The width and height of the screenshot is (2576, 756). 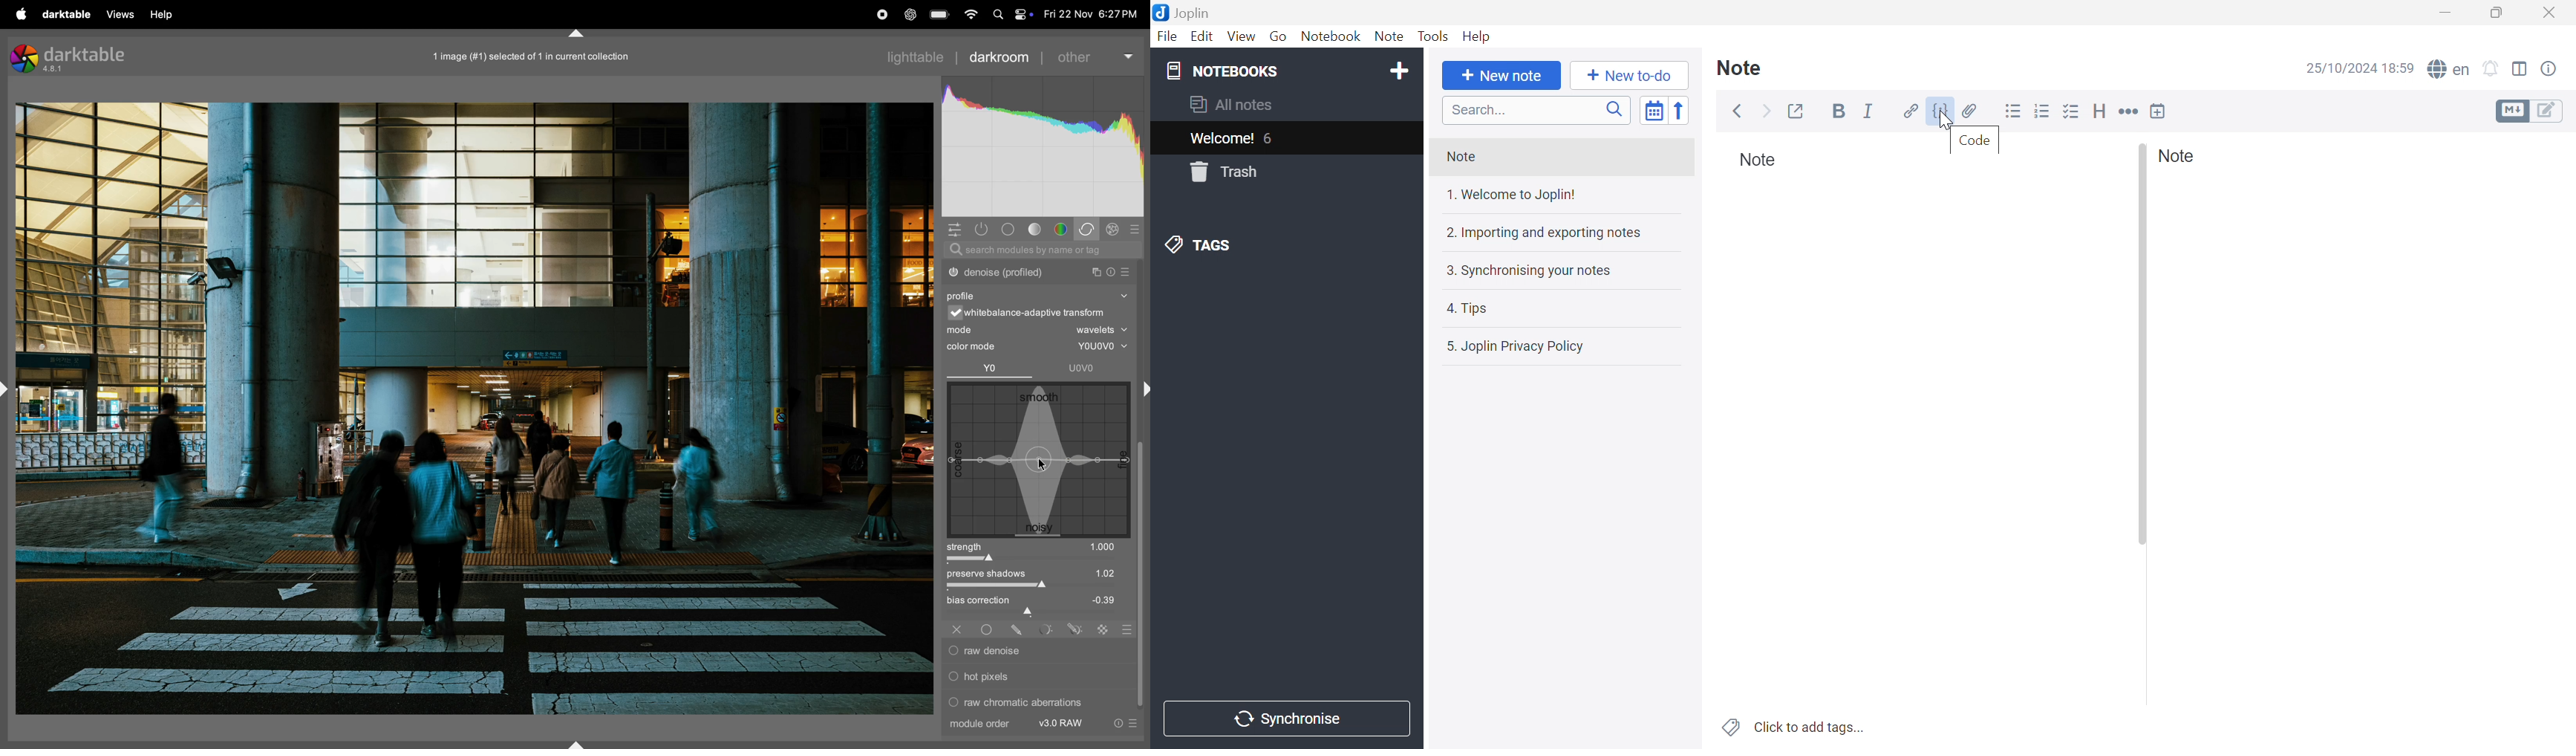 What do you see at coordinates (2521, 72) in the screenshot?
I see `Toggle editor layout` at bounding box center [2521, 72].